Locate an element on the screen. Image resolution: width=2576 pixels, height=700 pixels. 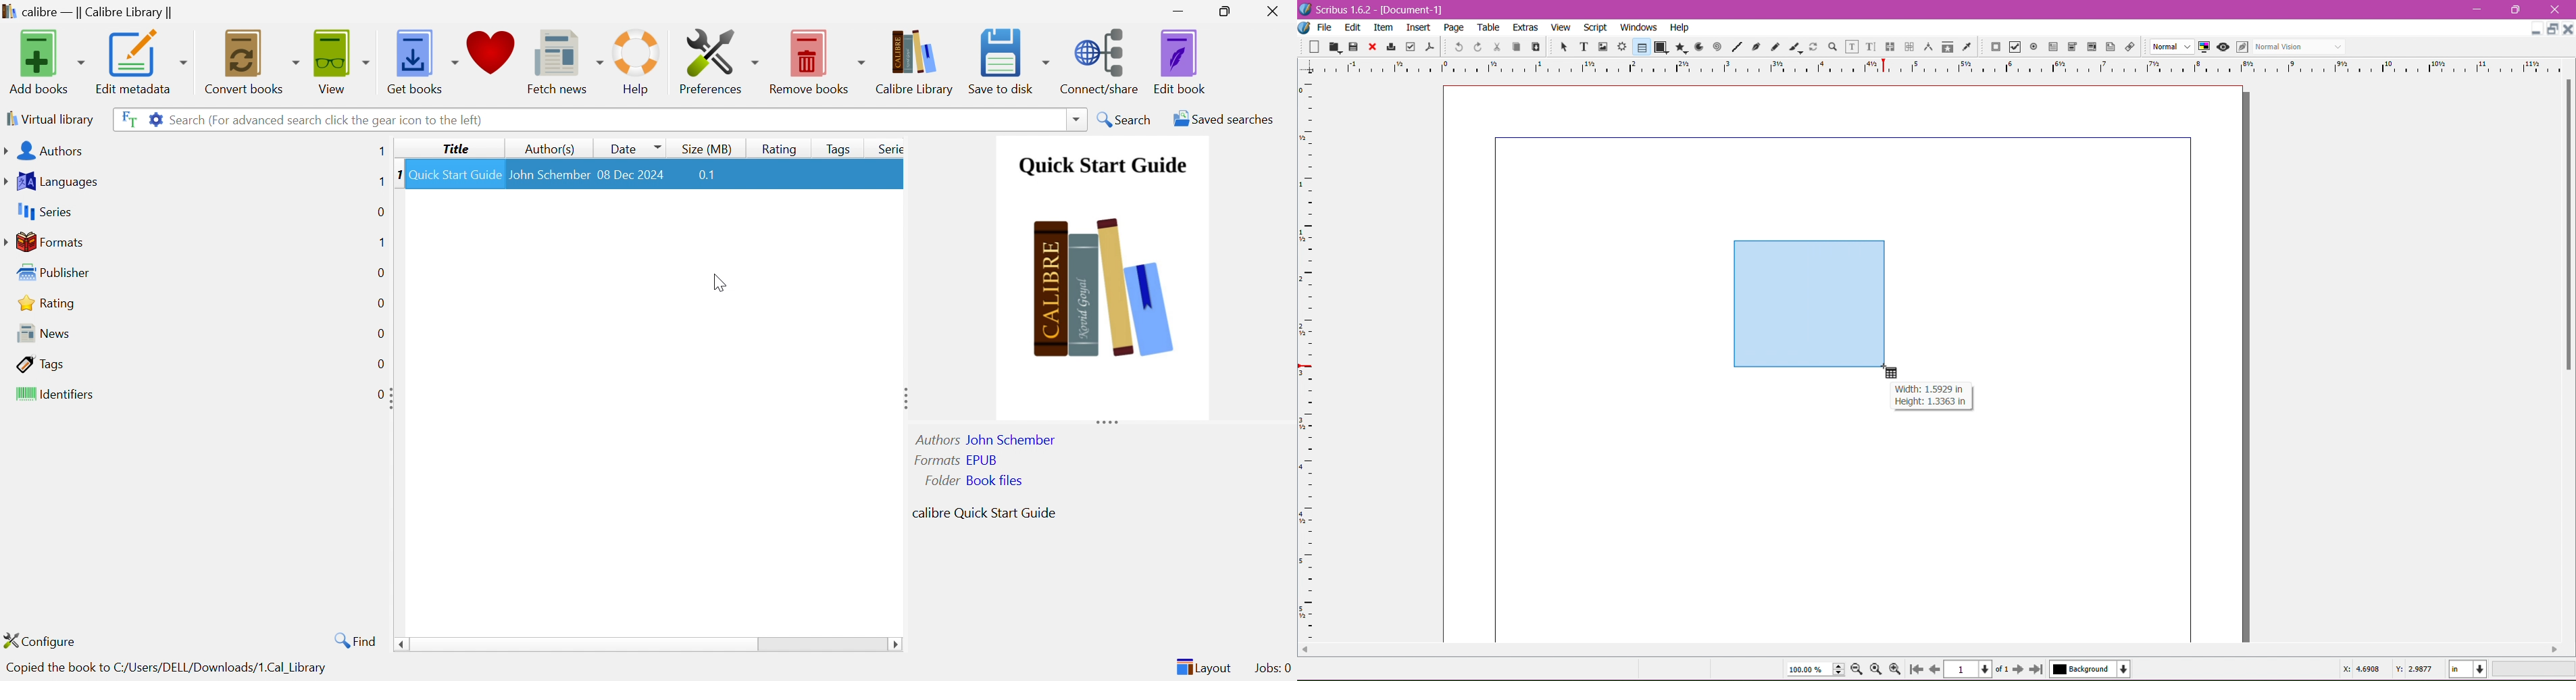
PDF Radio Button is located at coordinates (2031, 49).